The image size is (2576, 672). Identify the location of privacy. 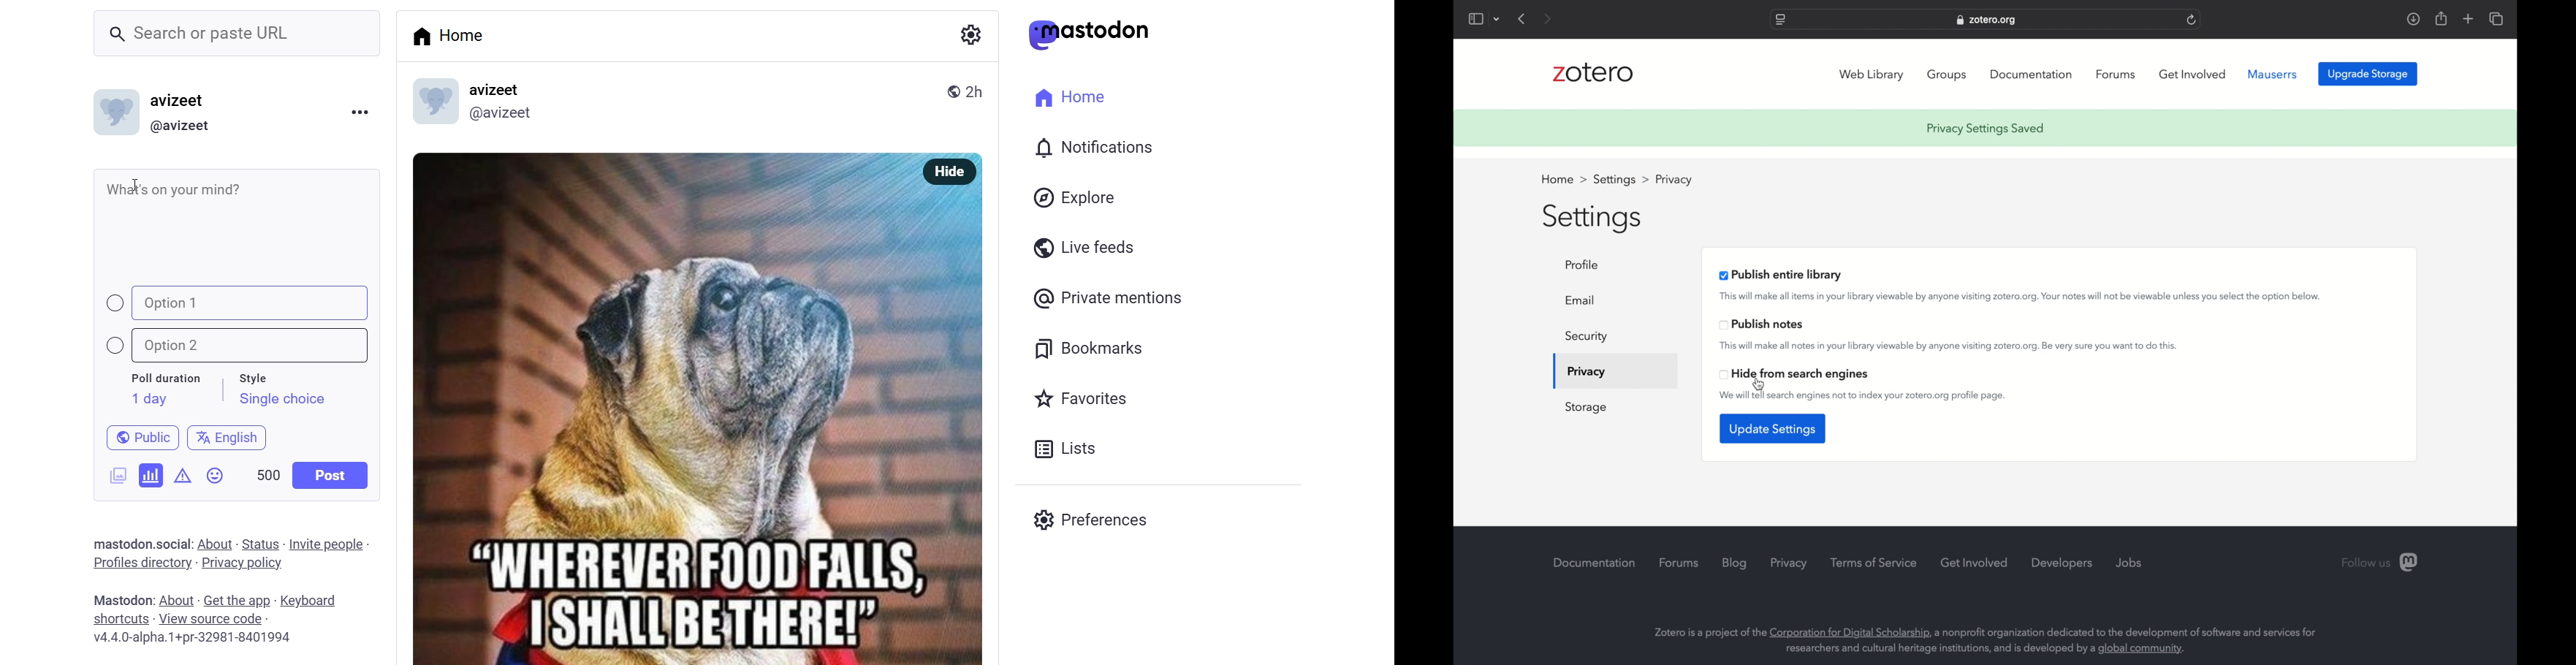
(1585, 372).